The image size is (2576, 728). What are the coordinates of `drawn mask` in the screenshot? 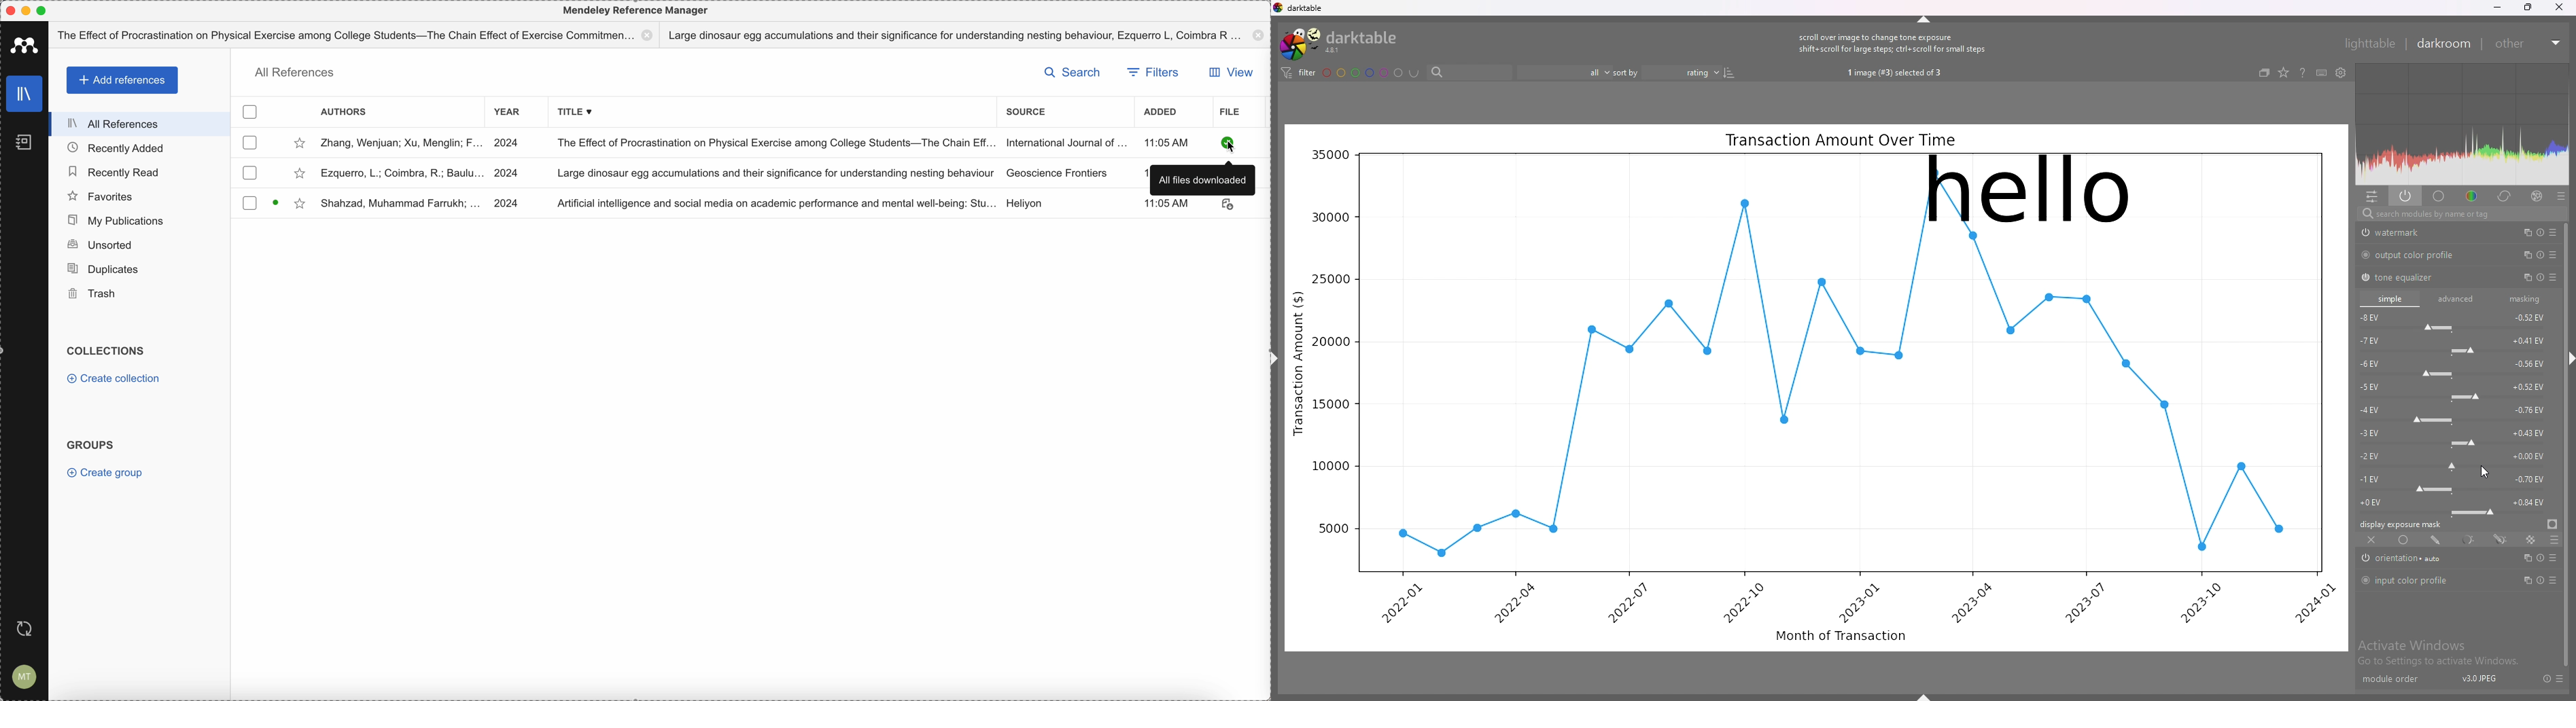 It's located at (2437, 540).